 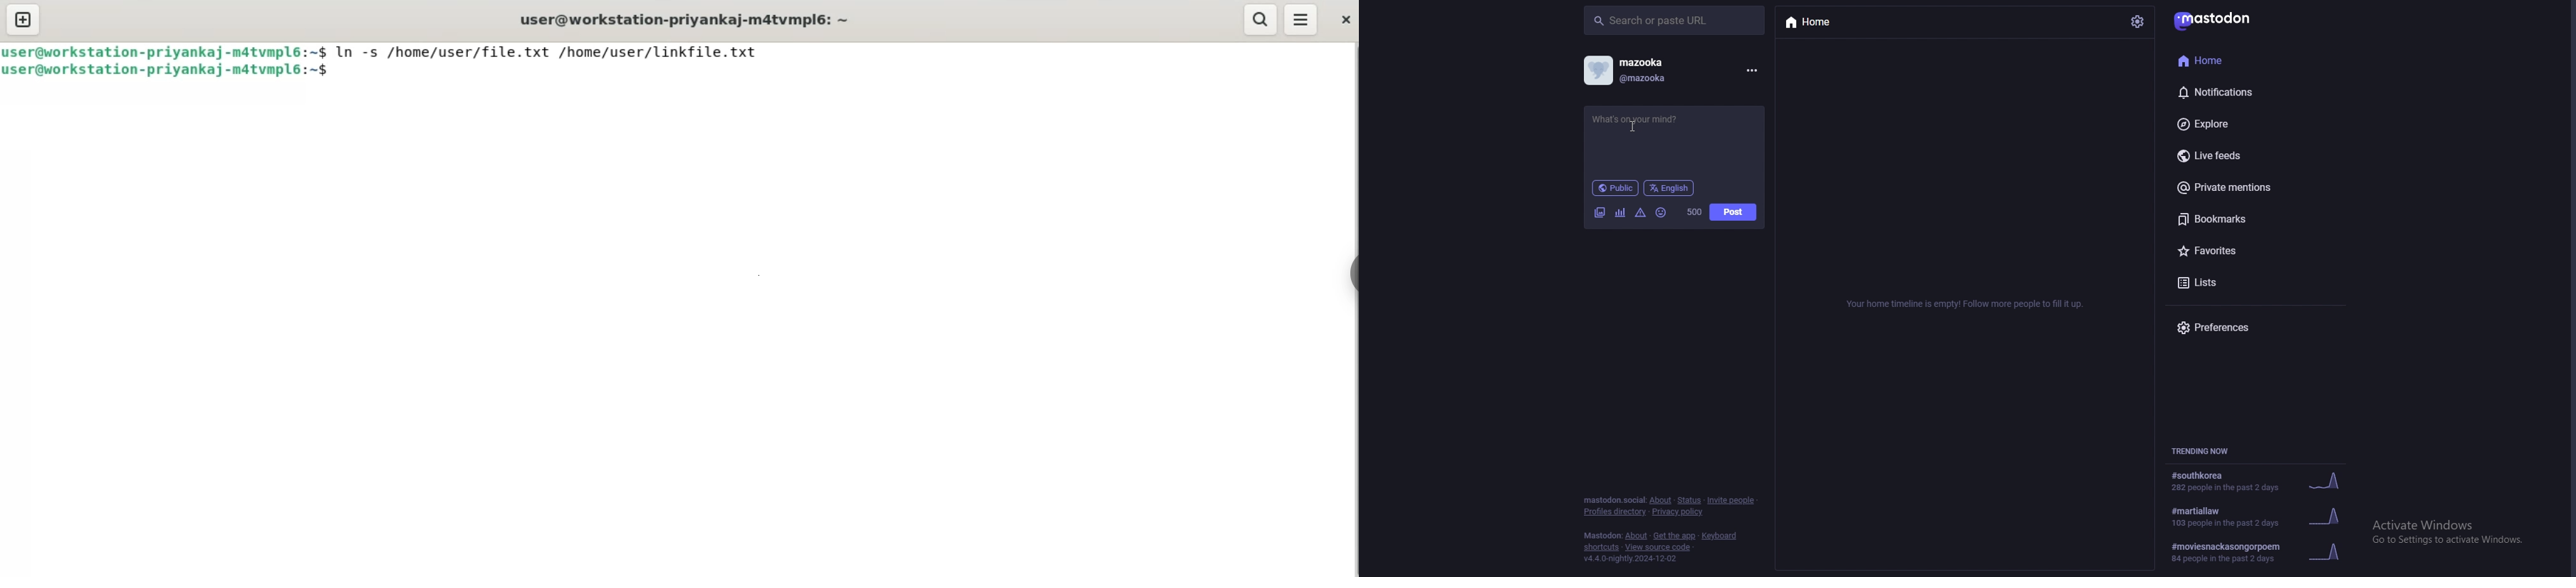 I want to click on favourites, so click(x=2245, y=251).